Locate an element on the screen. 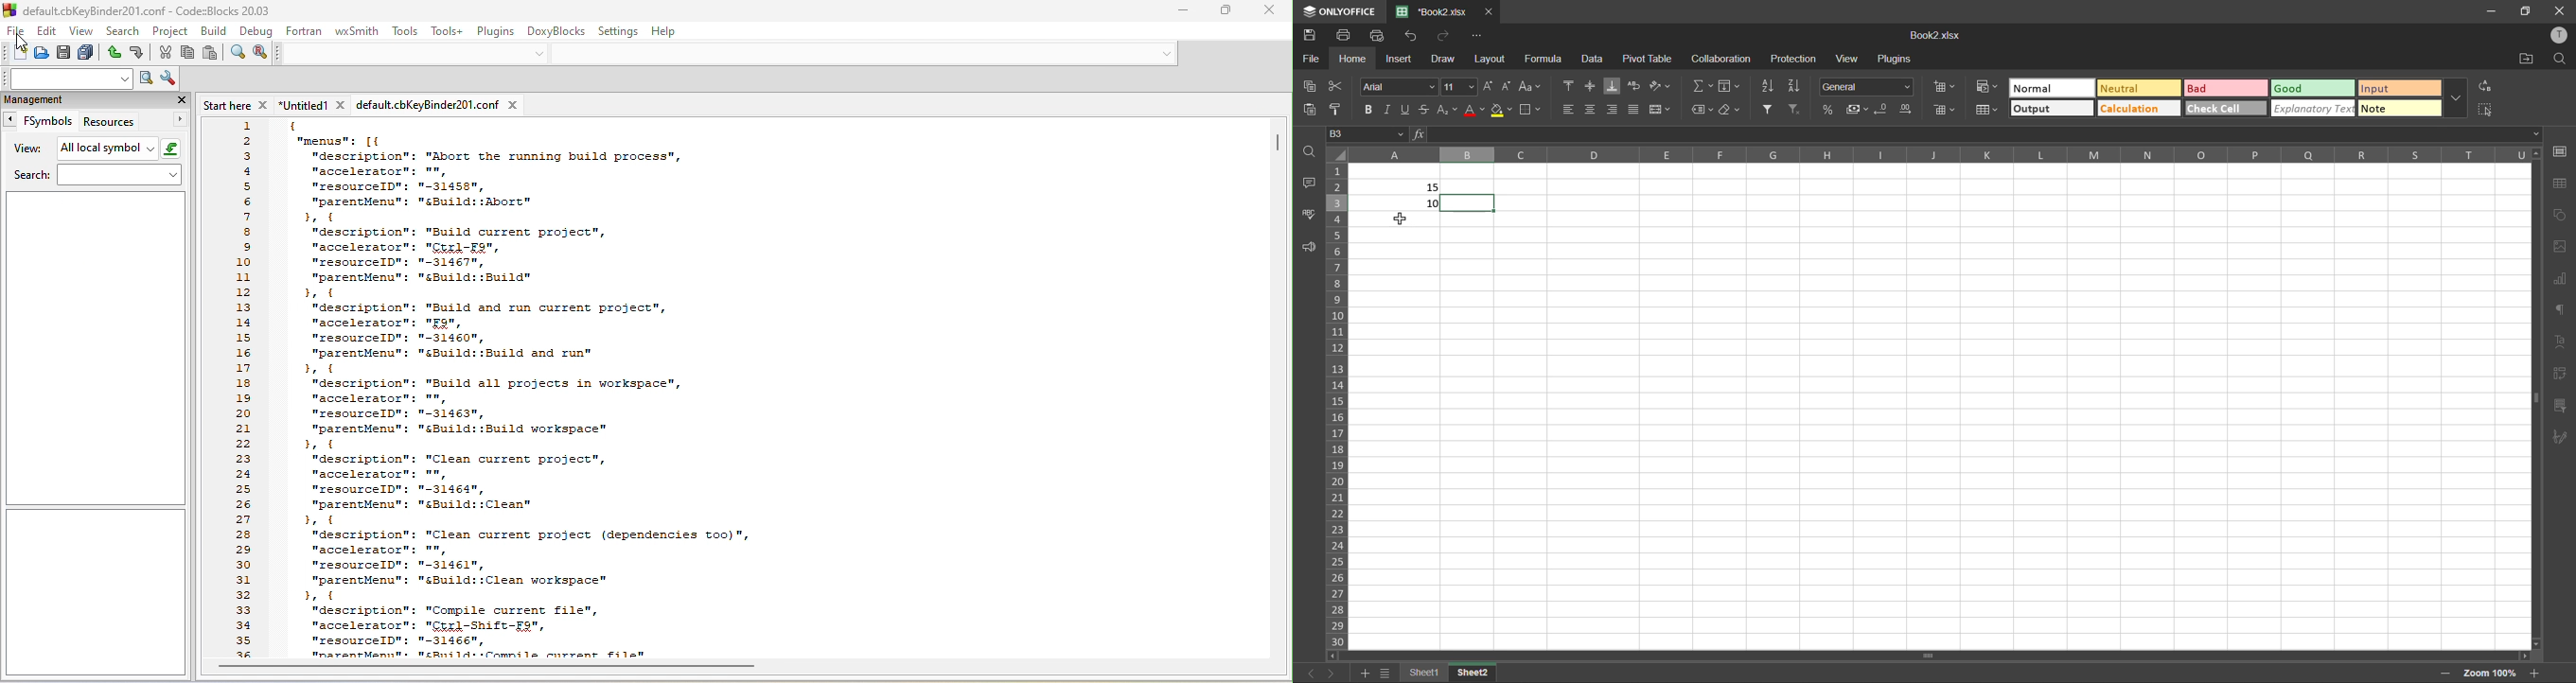  align left is located at coordinates (1572, 110).